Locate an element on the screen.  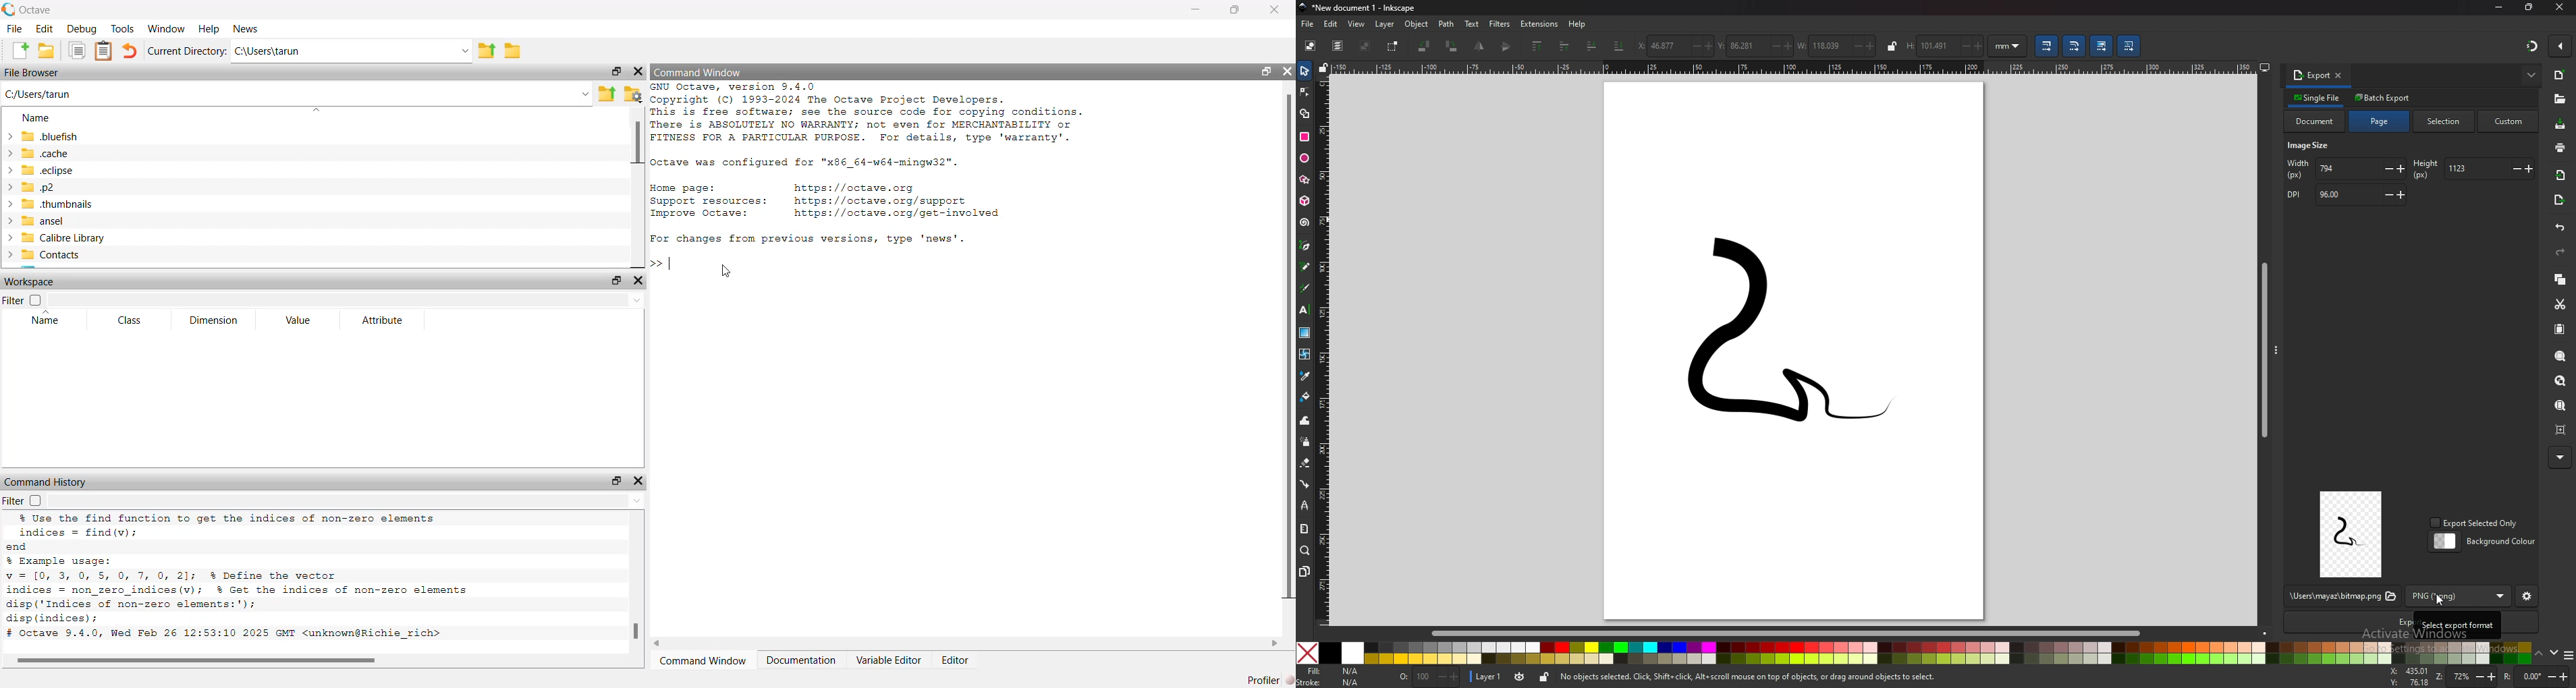
p2 is located at coordinates (35, 188).